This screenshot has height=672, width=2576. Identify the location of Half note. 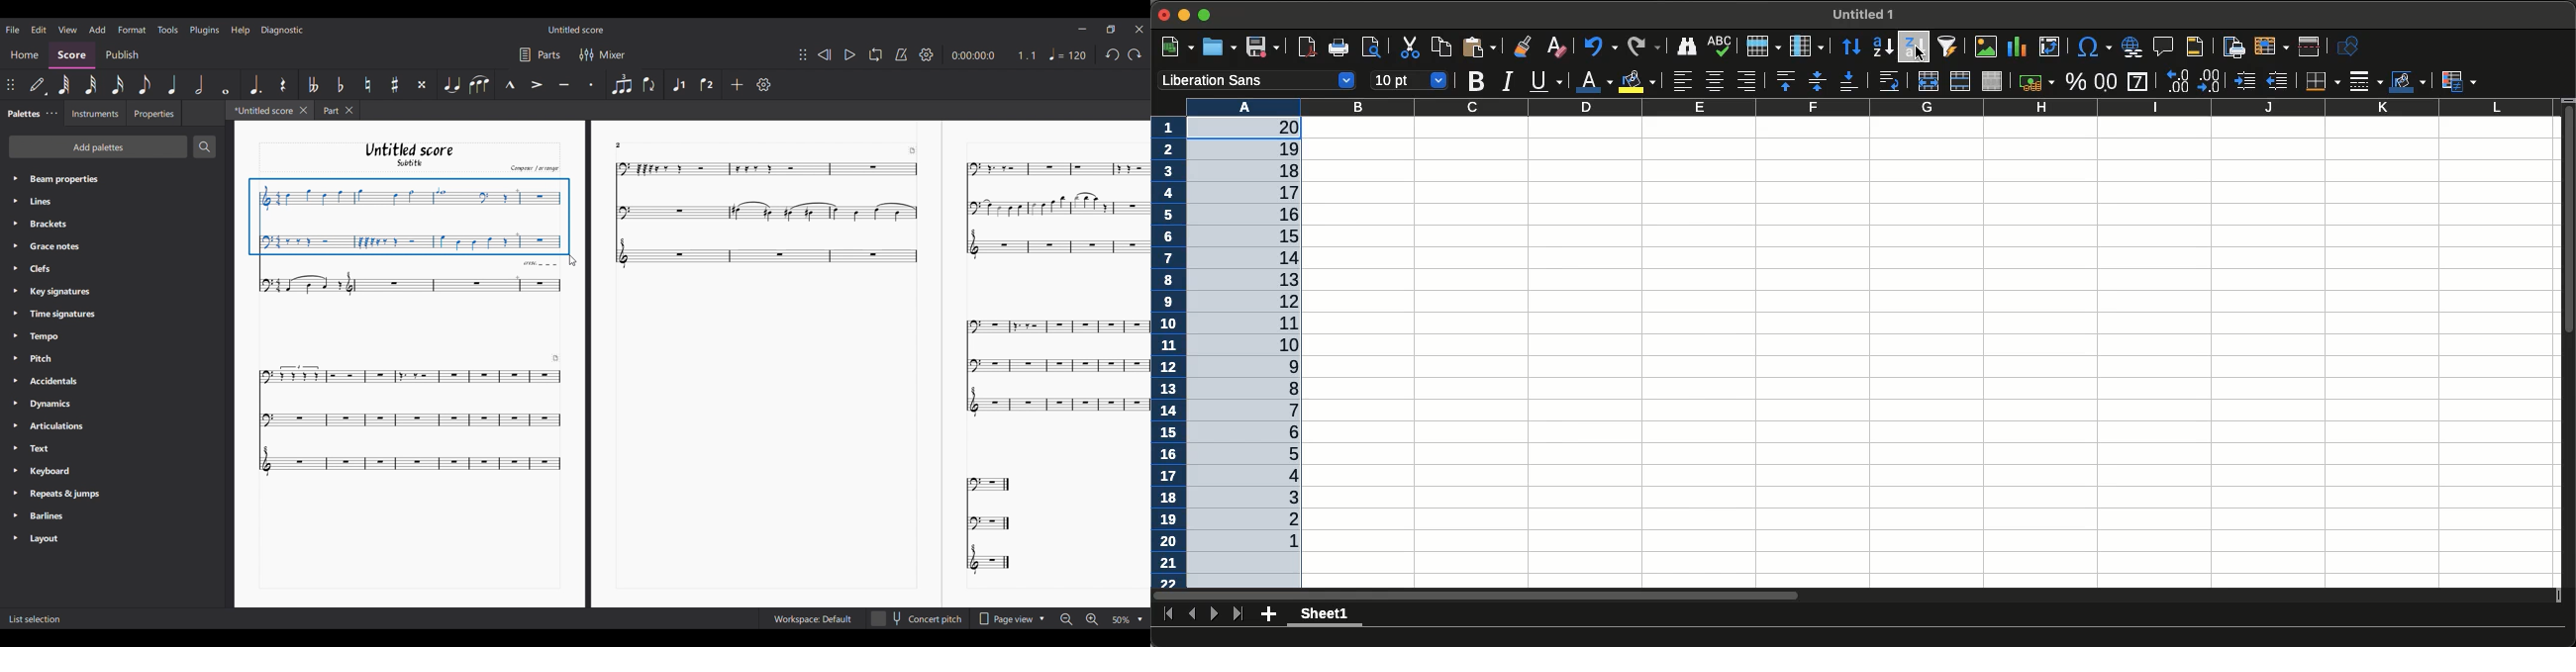
(200, 84).